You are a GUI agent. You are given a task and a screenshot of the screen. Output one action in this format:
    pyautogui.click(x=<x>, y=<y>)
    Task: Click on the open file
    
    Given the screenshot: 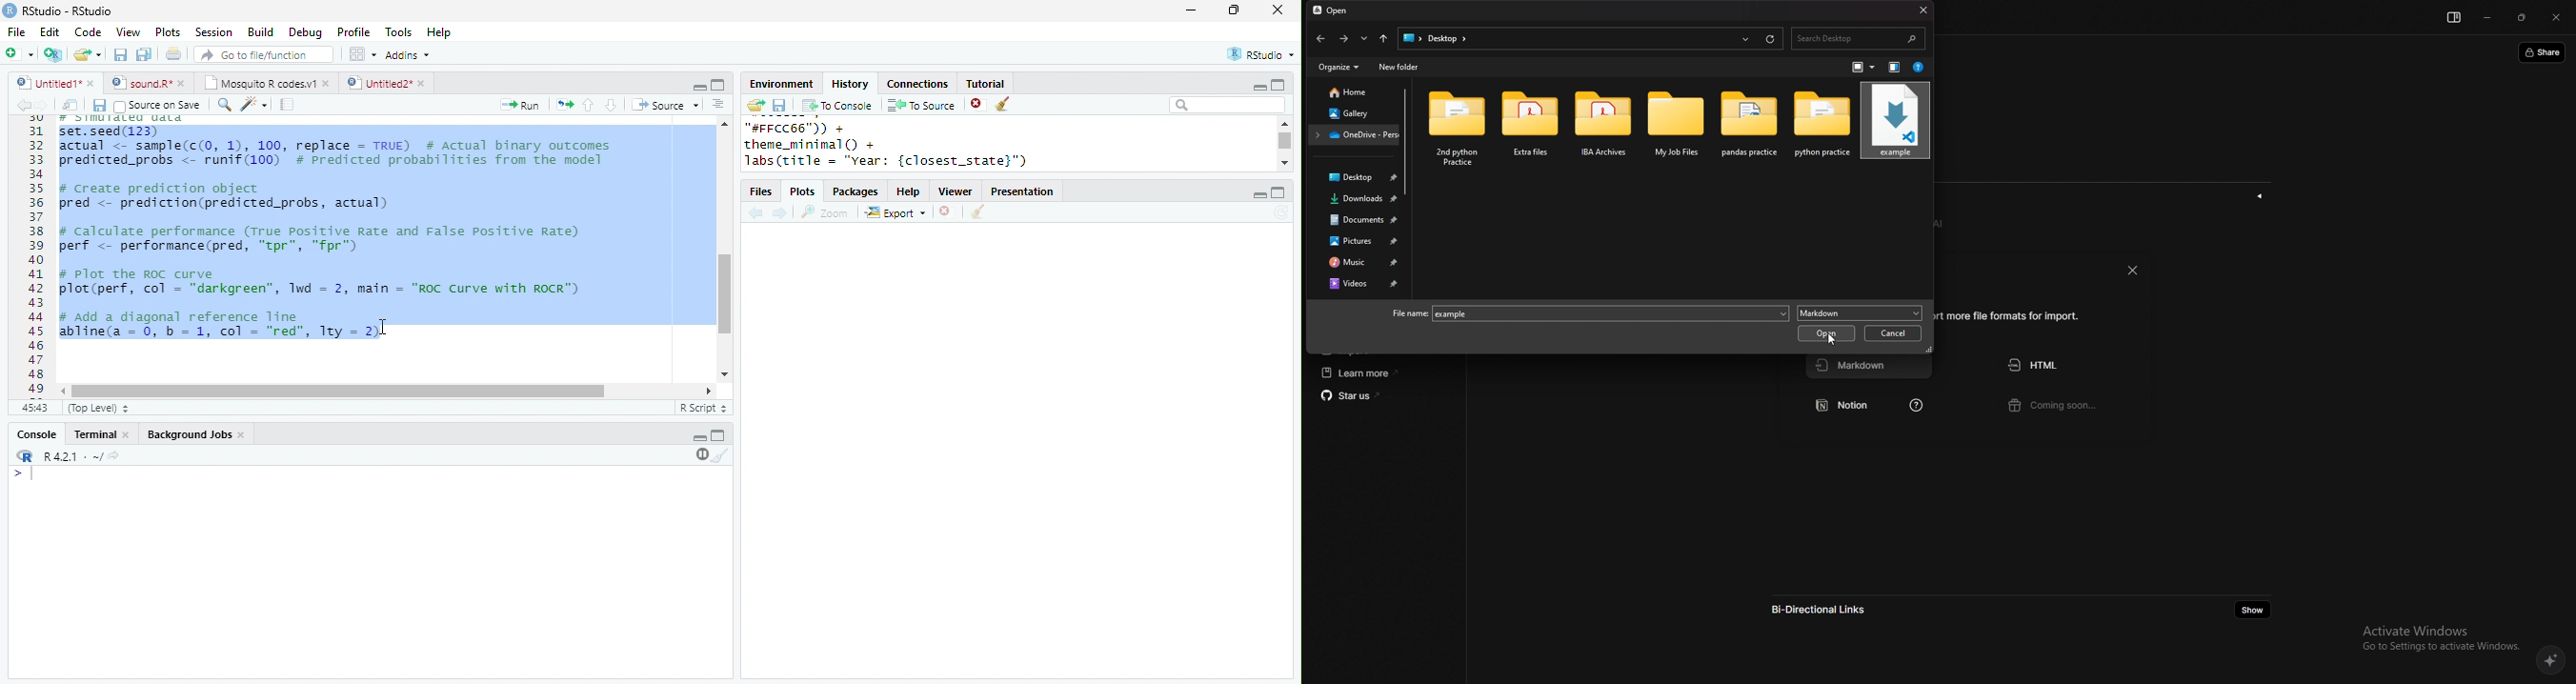 What is the action you would take?
    pyautogui.click(x=88, y=54)
    